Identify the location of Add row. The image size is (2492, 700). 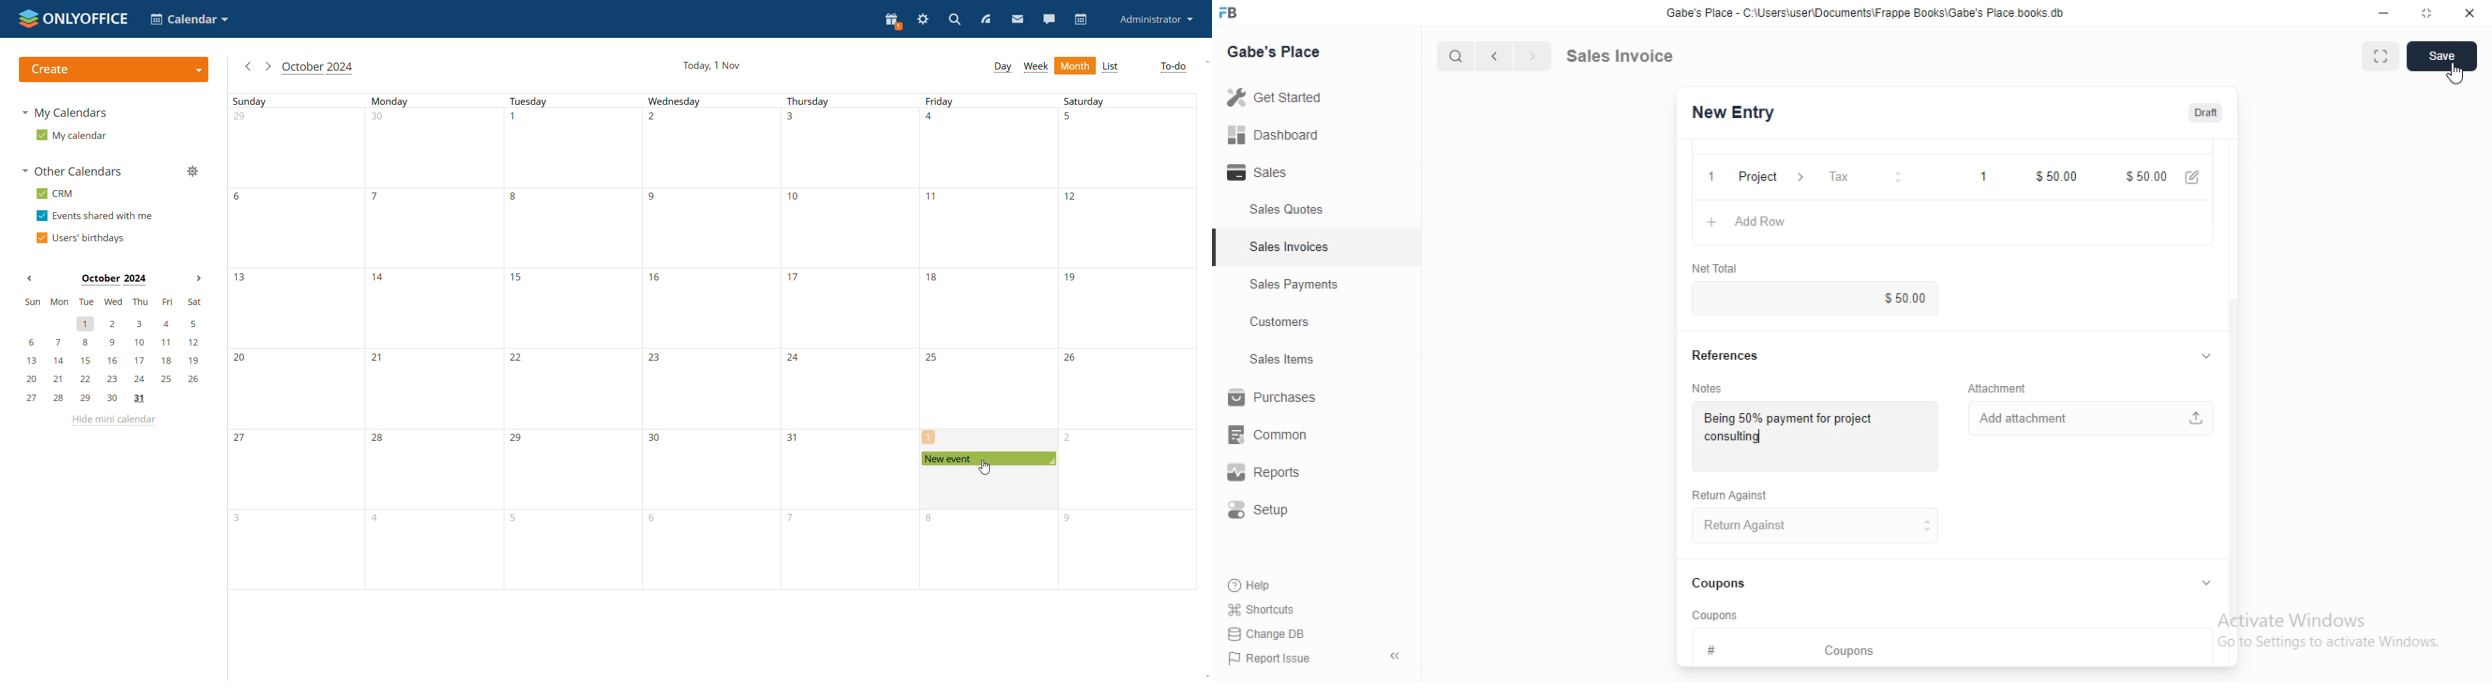
(1767, 222).